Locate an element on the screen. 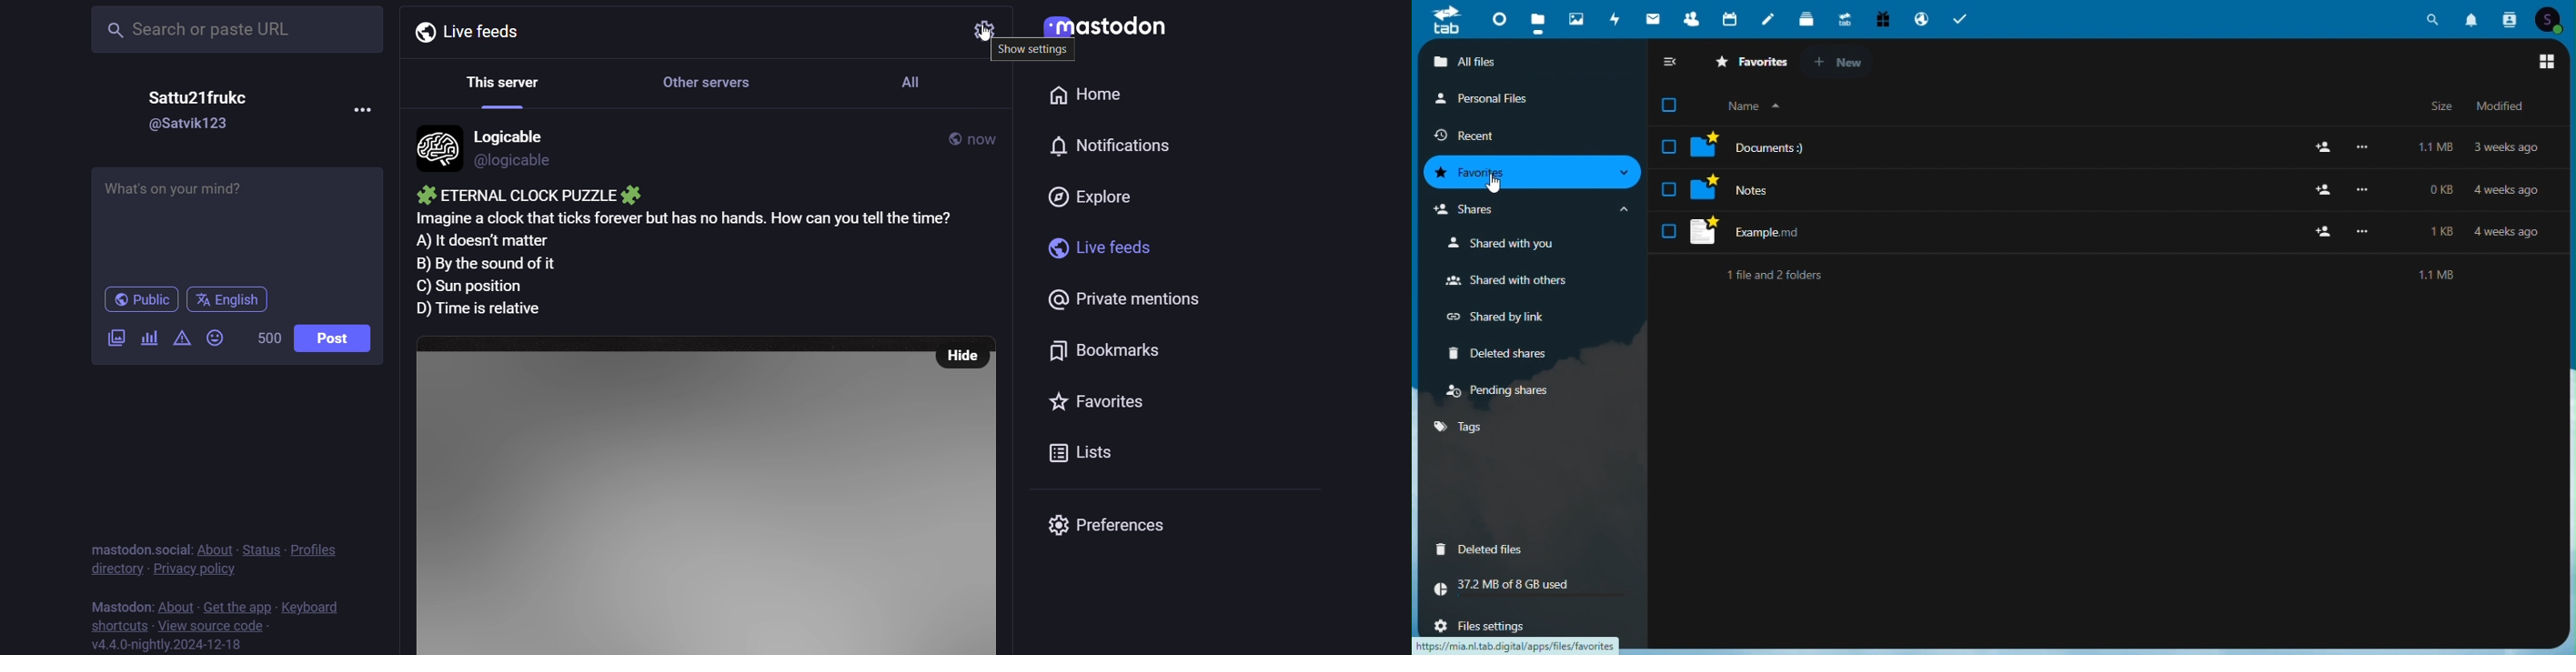  english is located at coordinates (231, 301).